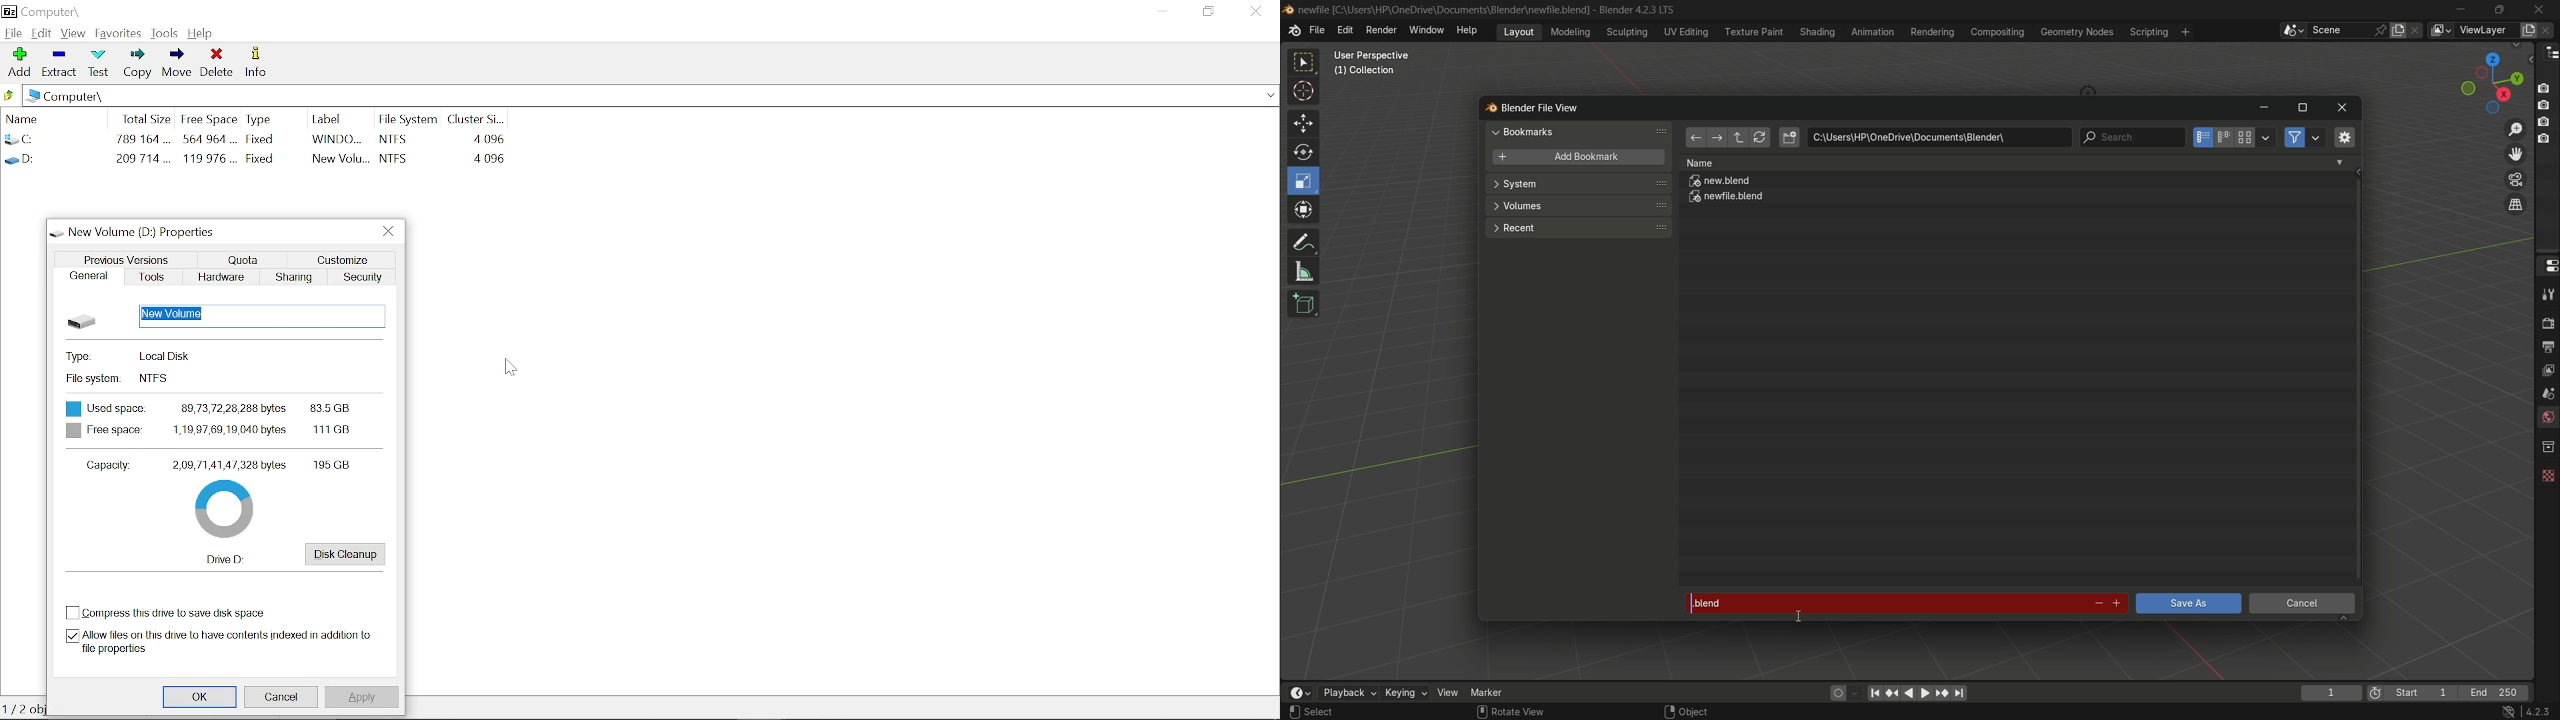 The width and height of the screenshot is (2576, 728). I want to click on transform, so click(1305, 211).